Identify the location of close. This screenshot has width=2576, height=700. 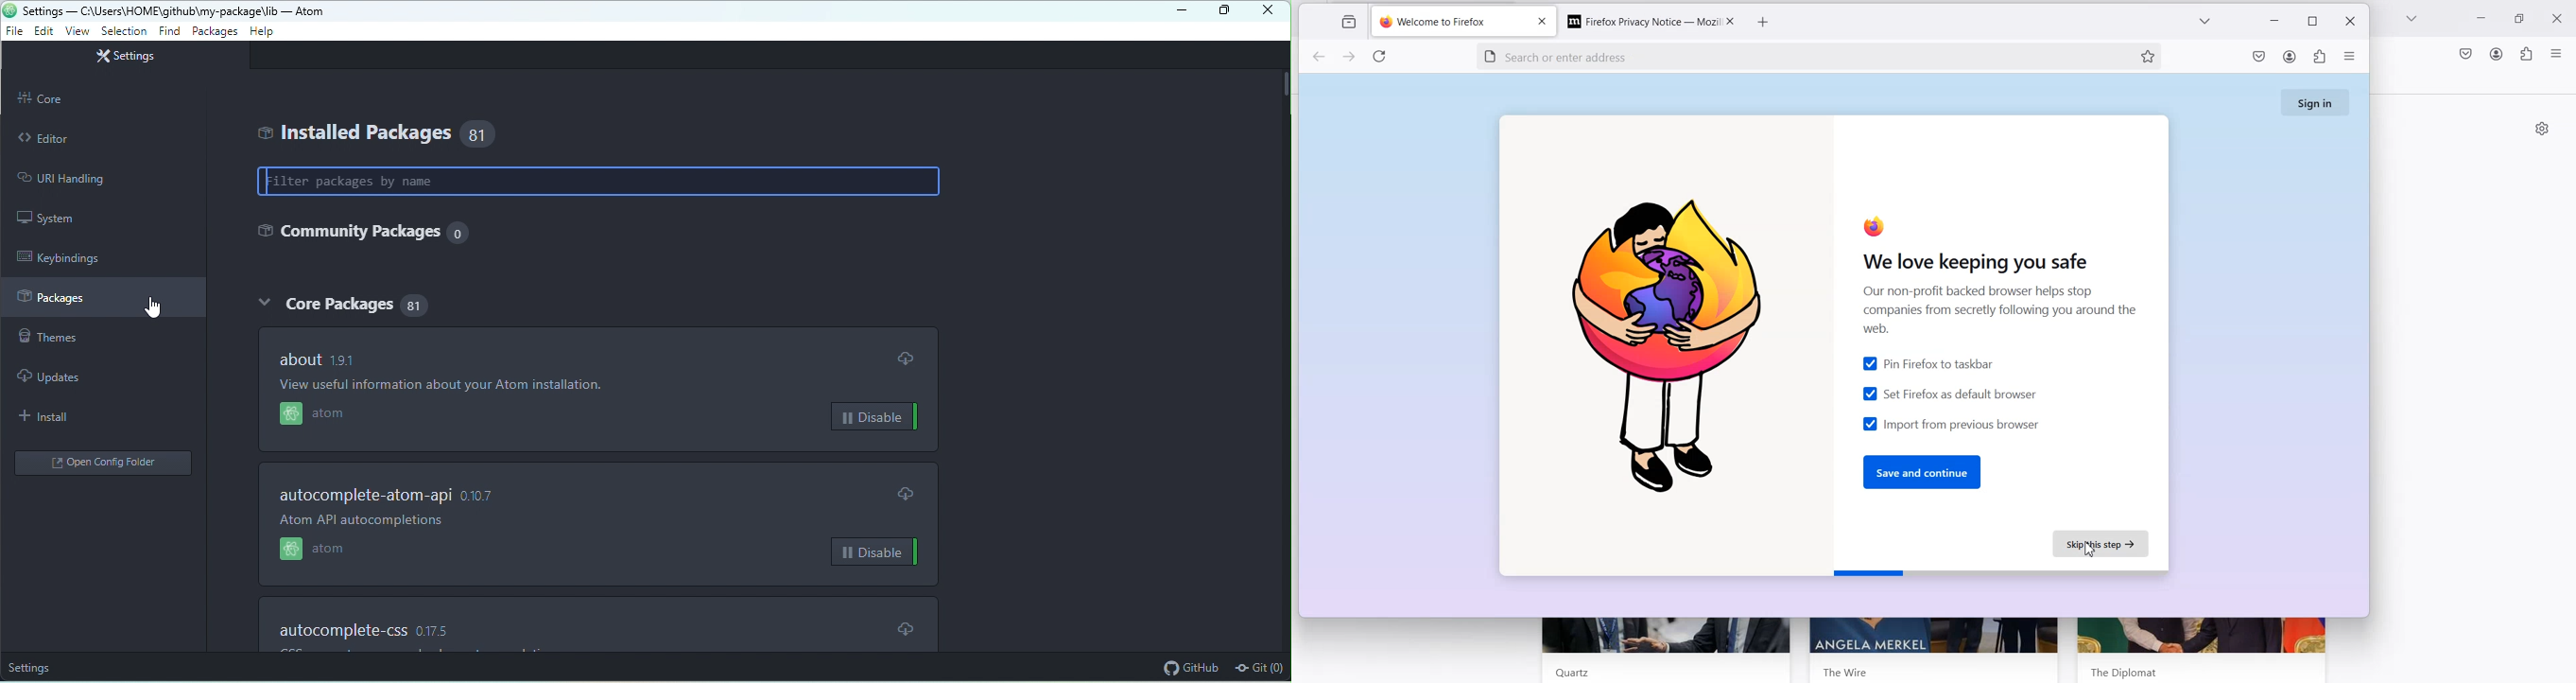
(1541, 23).